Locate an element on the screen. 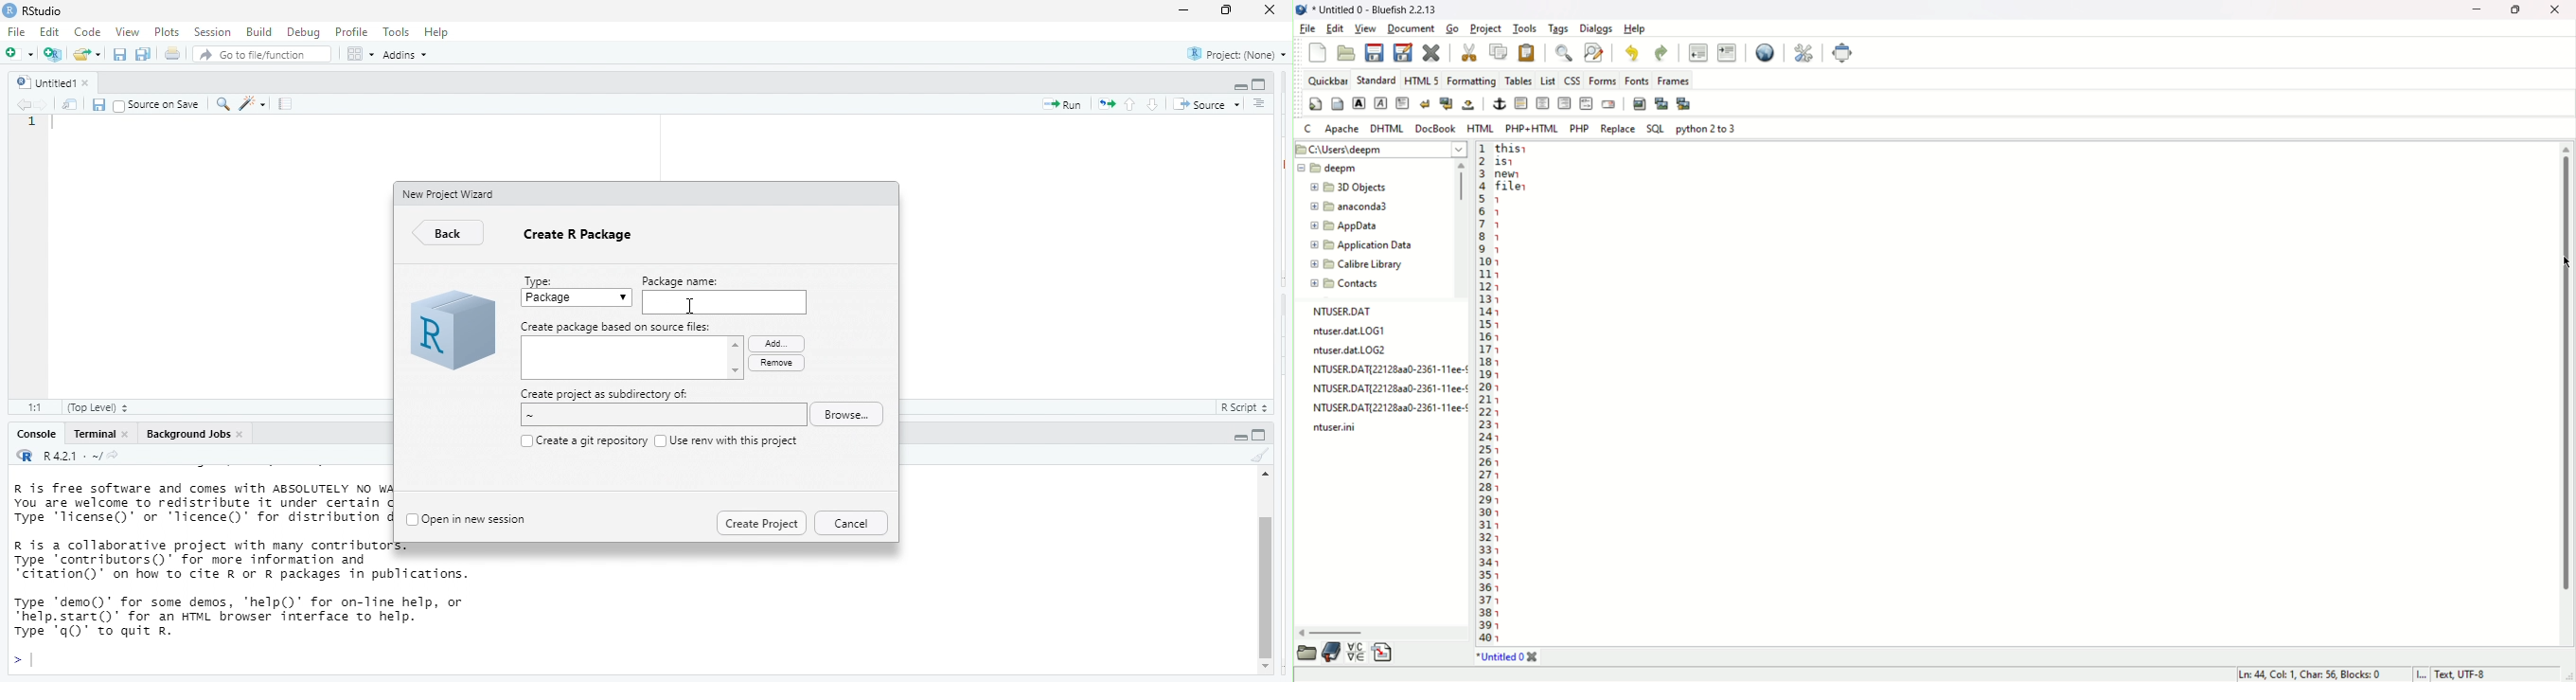 The width and height of the screenshot is (2576, 700). compile report is located at coordinates (288, 105).